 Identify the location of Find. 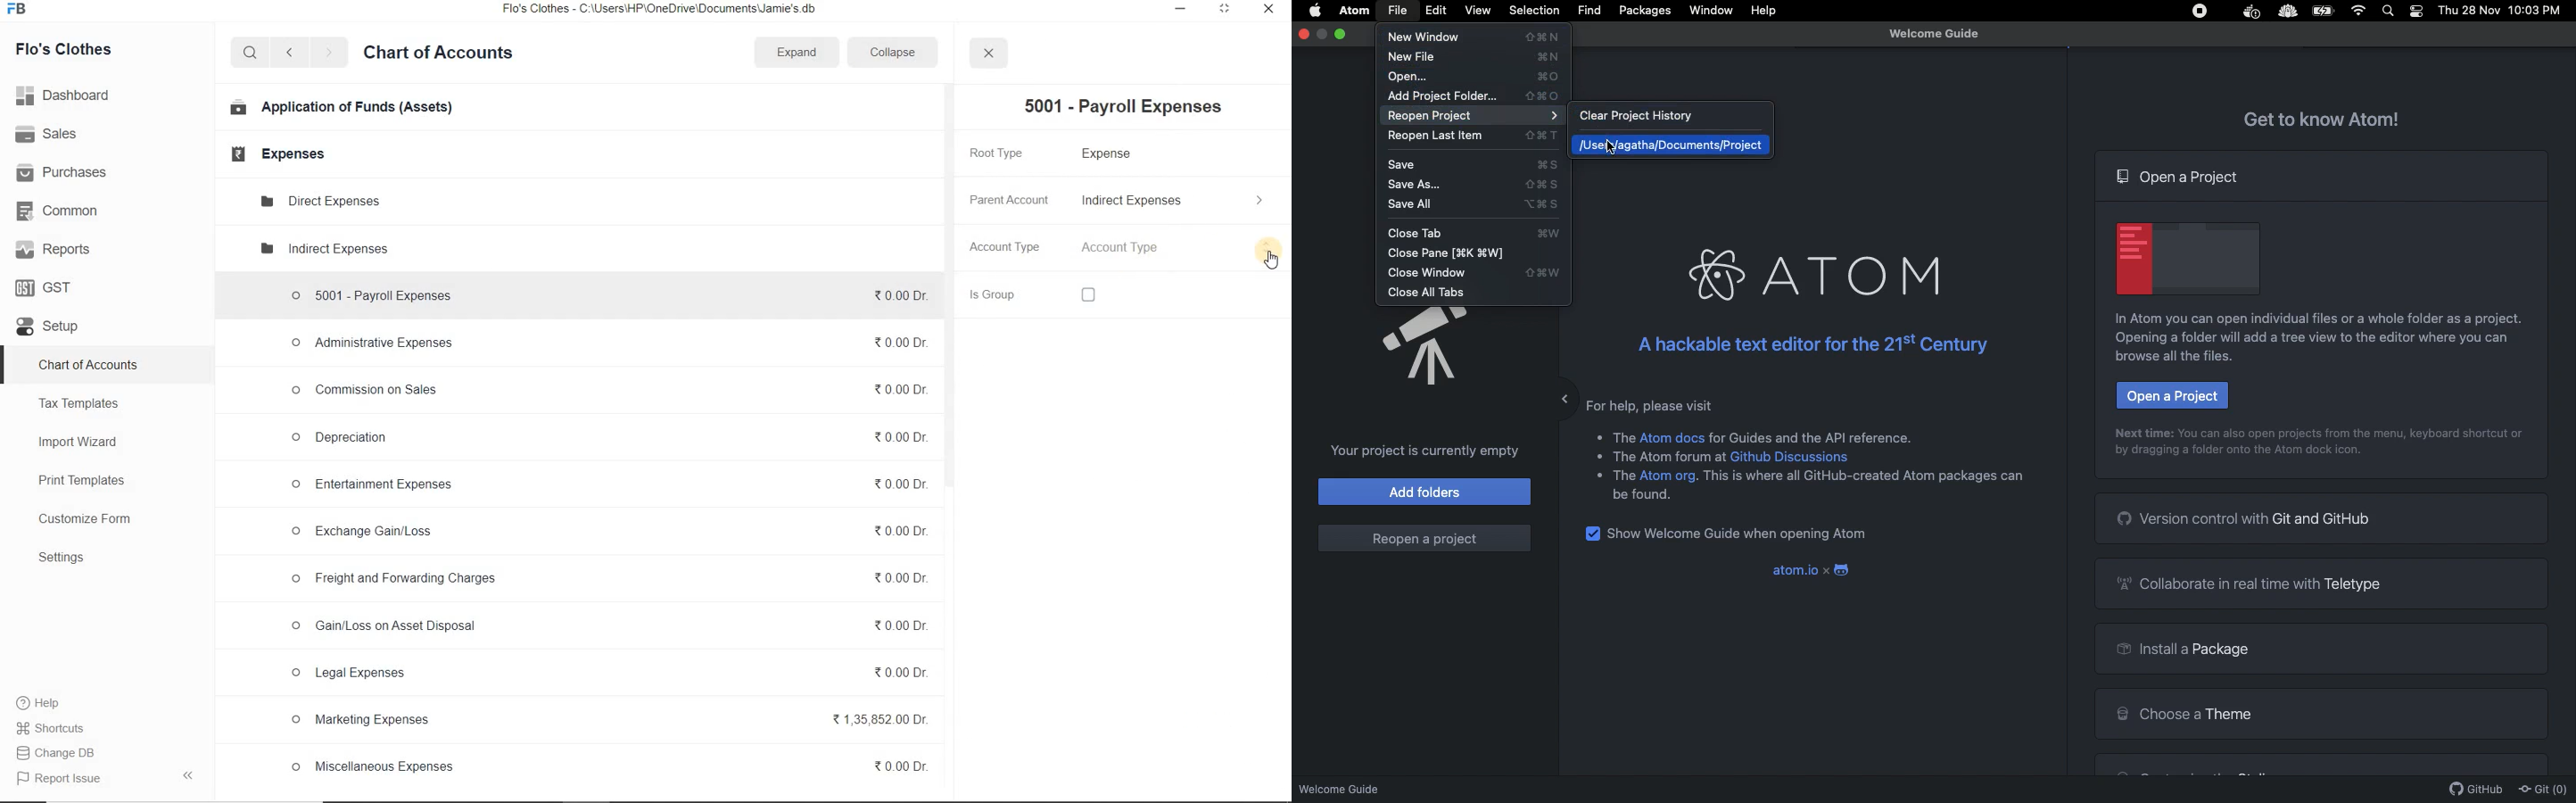
(1589, 11).